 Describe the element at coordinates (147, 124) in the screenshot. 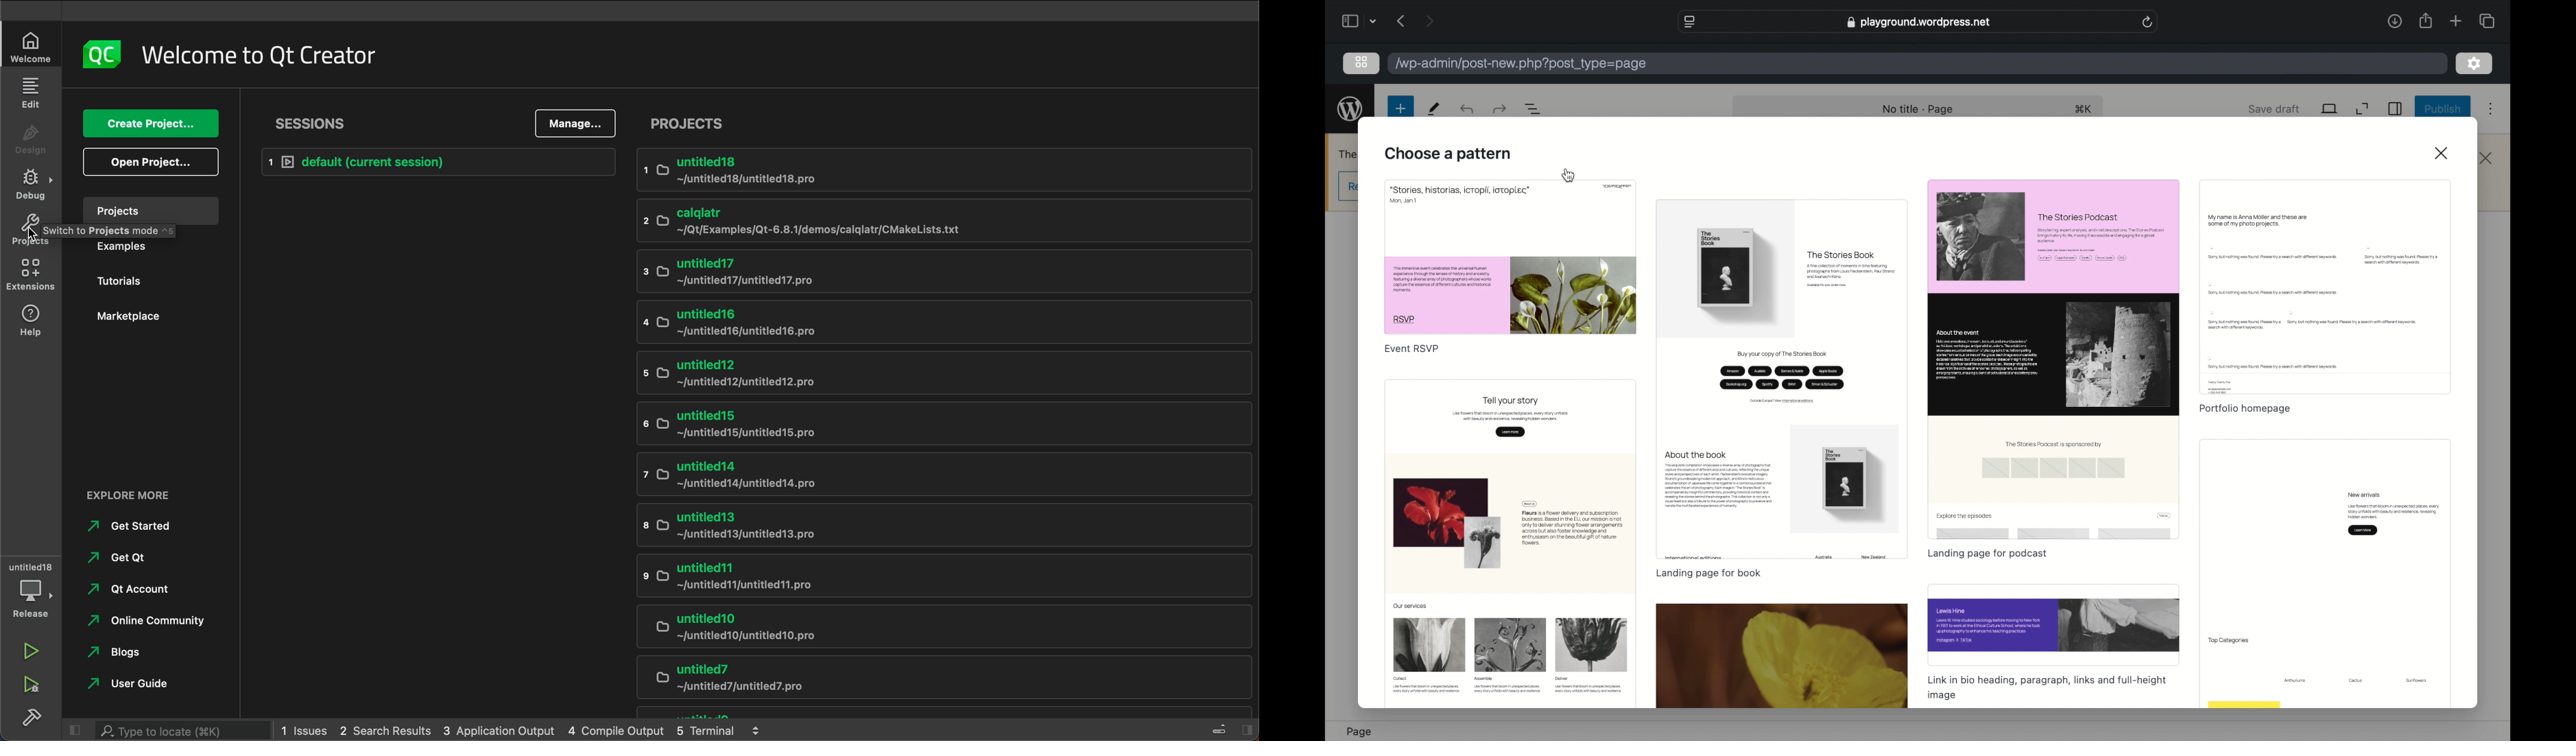

I see `create project...` at that location.